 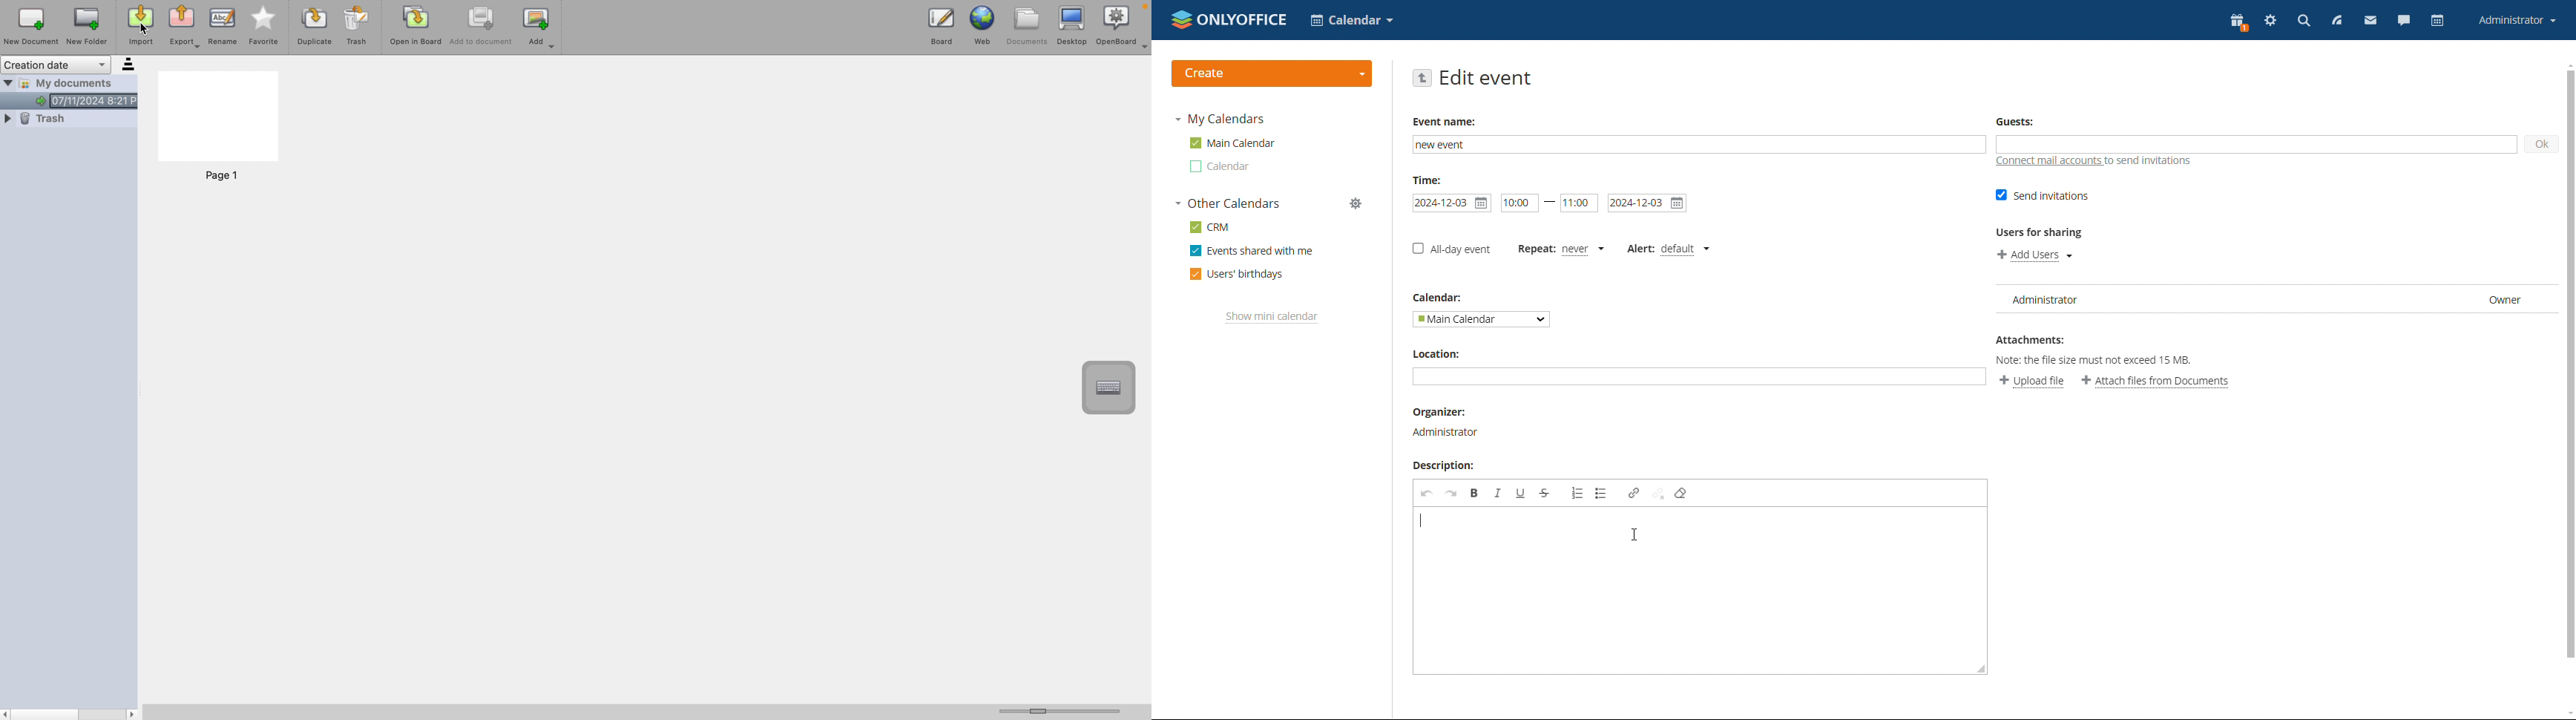 I want to click on account, so click(x=2517, y=19).